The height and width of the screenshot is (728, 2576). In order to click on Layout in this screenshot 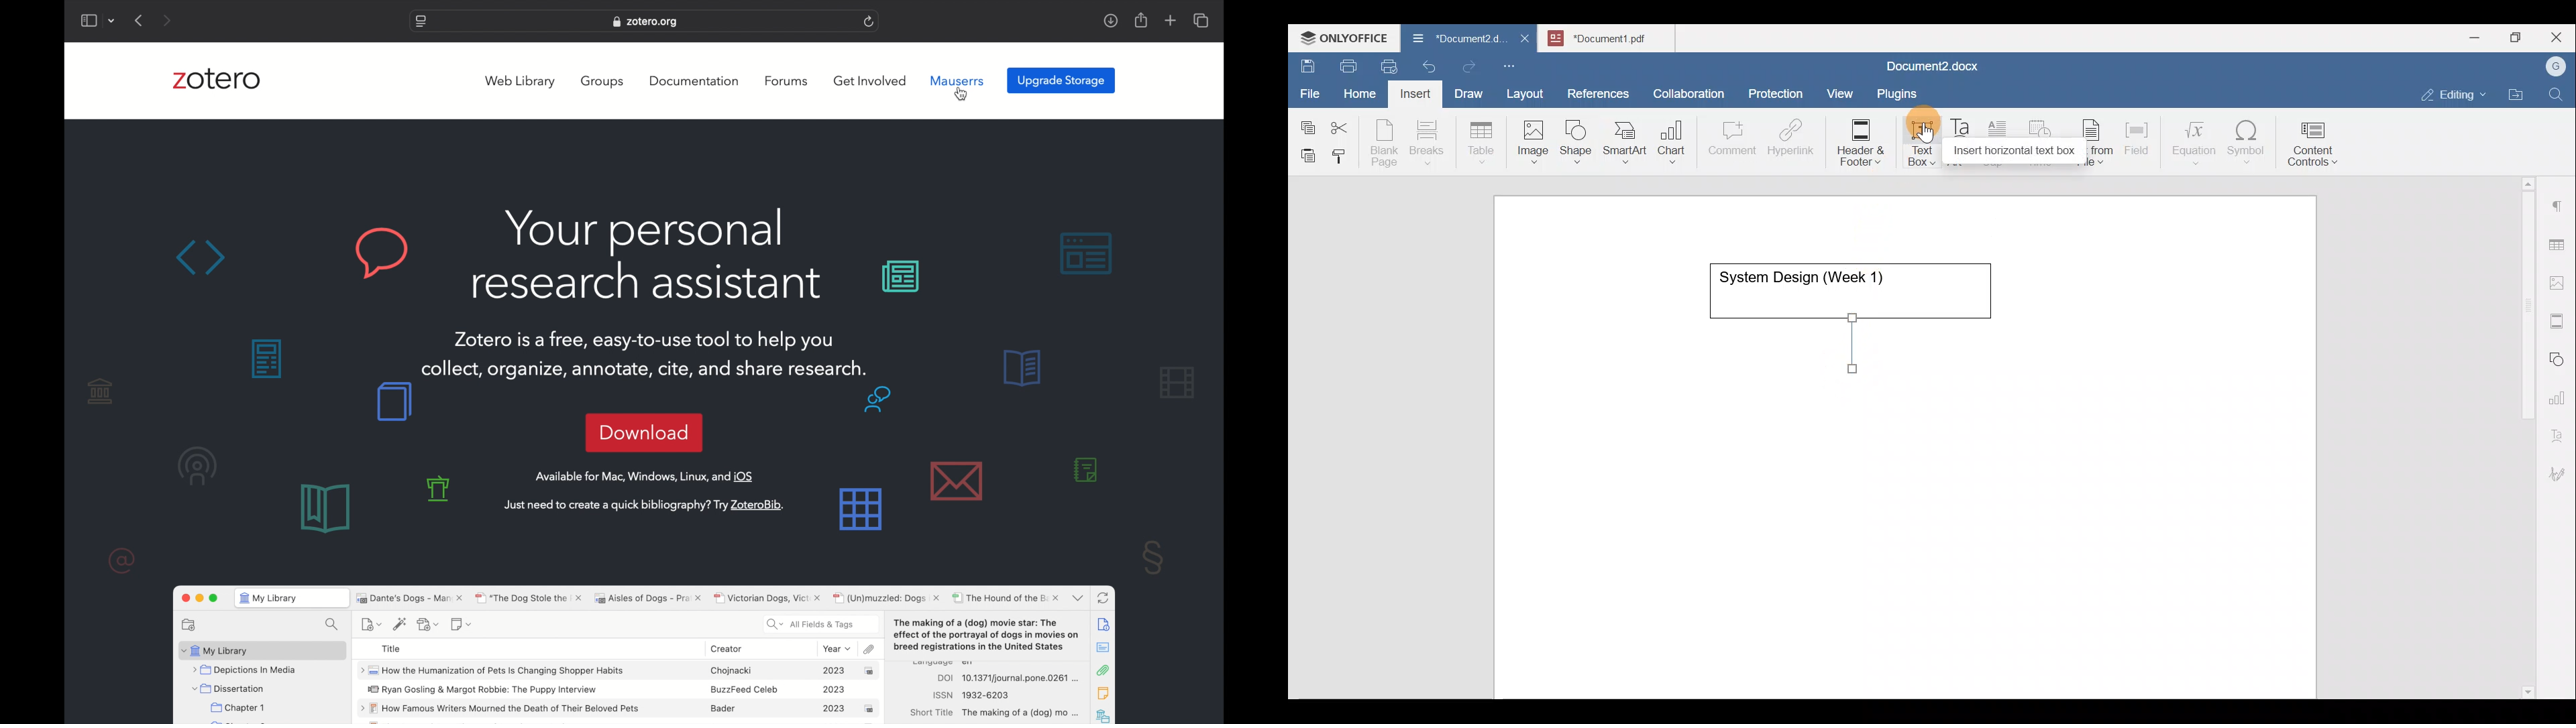, I will do `click(1528, 91)`.